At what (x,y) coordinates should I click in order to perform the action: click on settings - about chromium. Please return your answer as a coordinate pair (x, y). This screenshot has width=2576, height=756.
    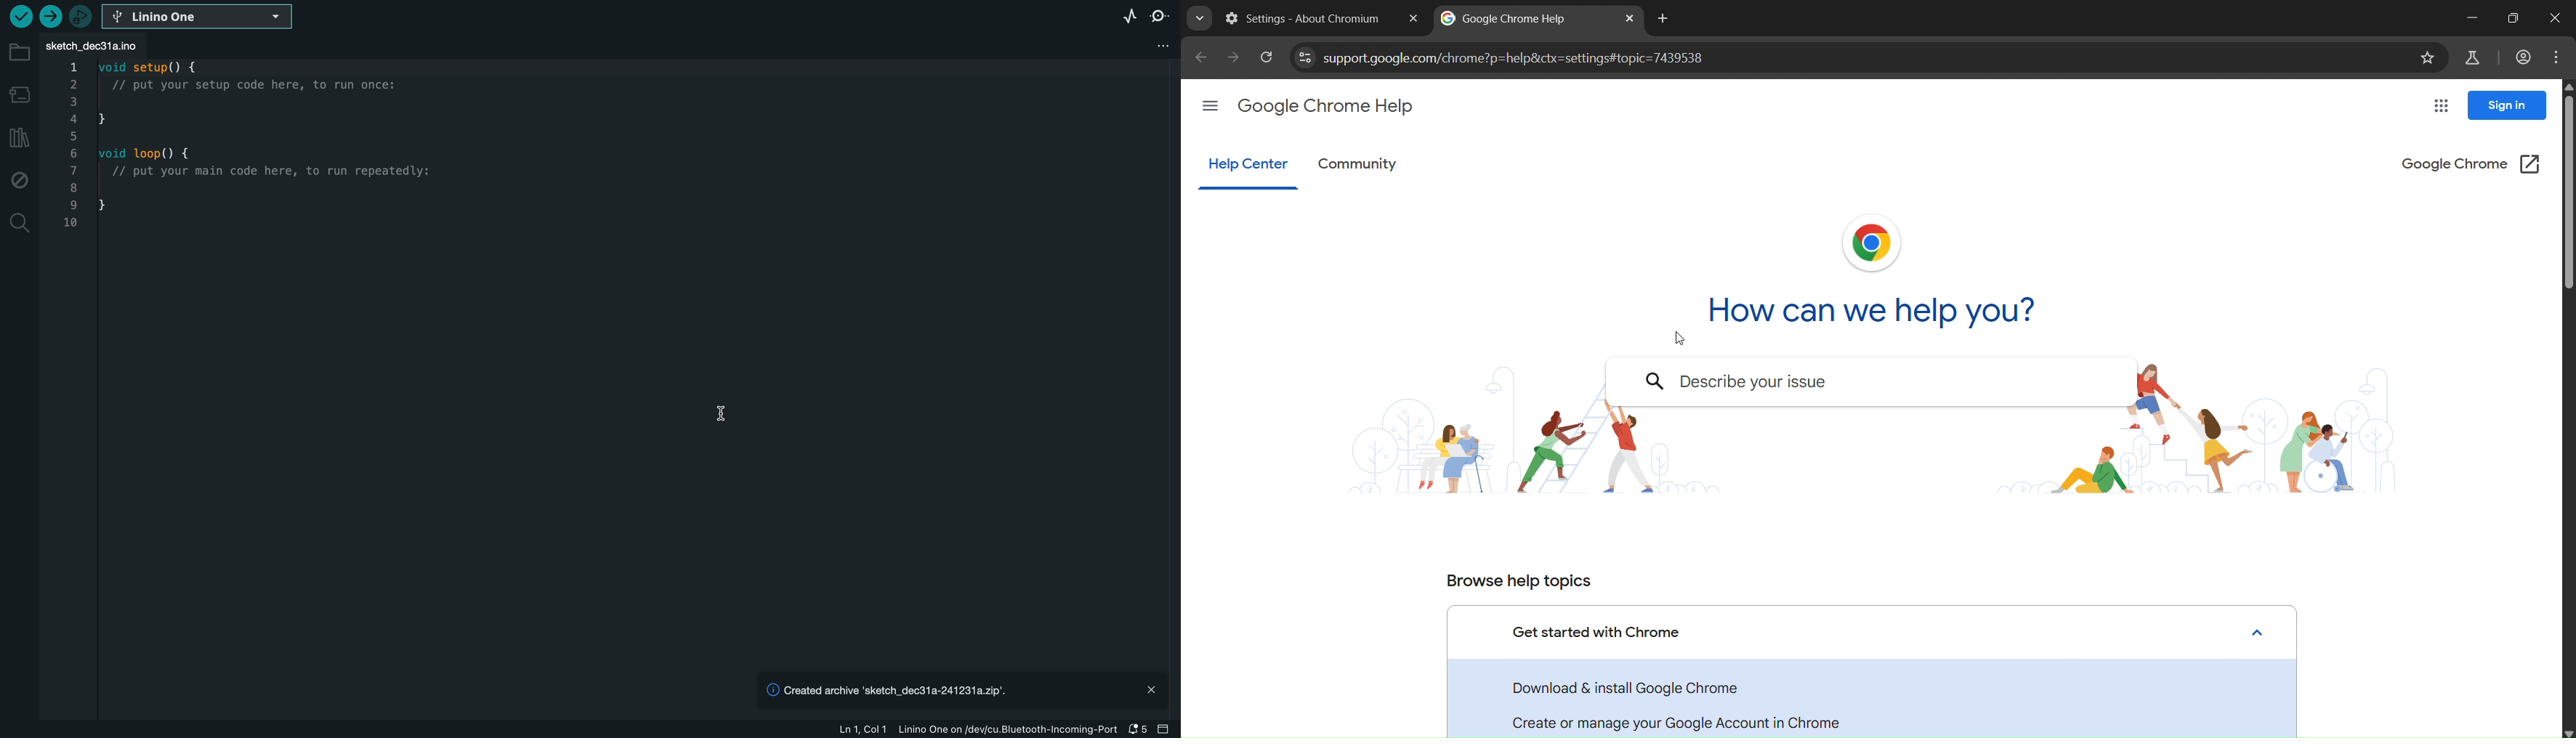
    Looking at the image, I should click on (1301, 16).